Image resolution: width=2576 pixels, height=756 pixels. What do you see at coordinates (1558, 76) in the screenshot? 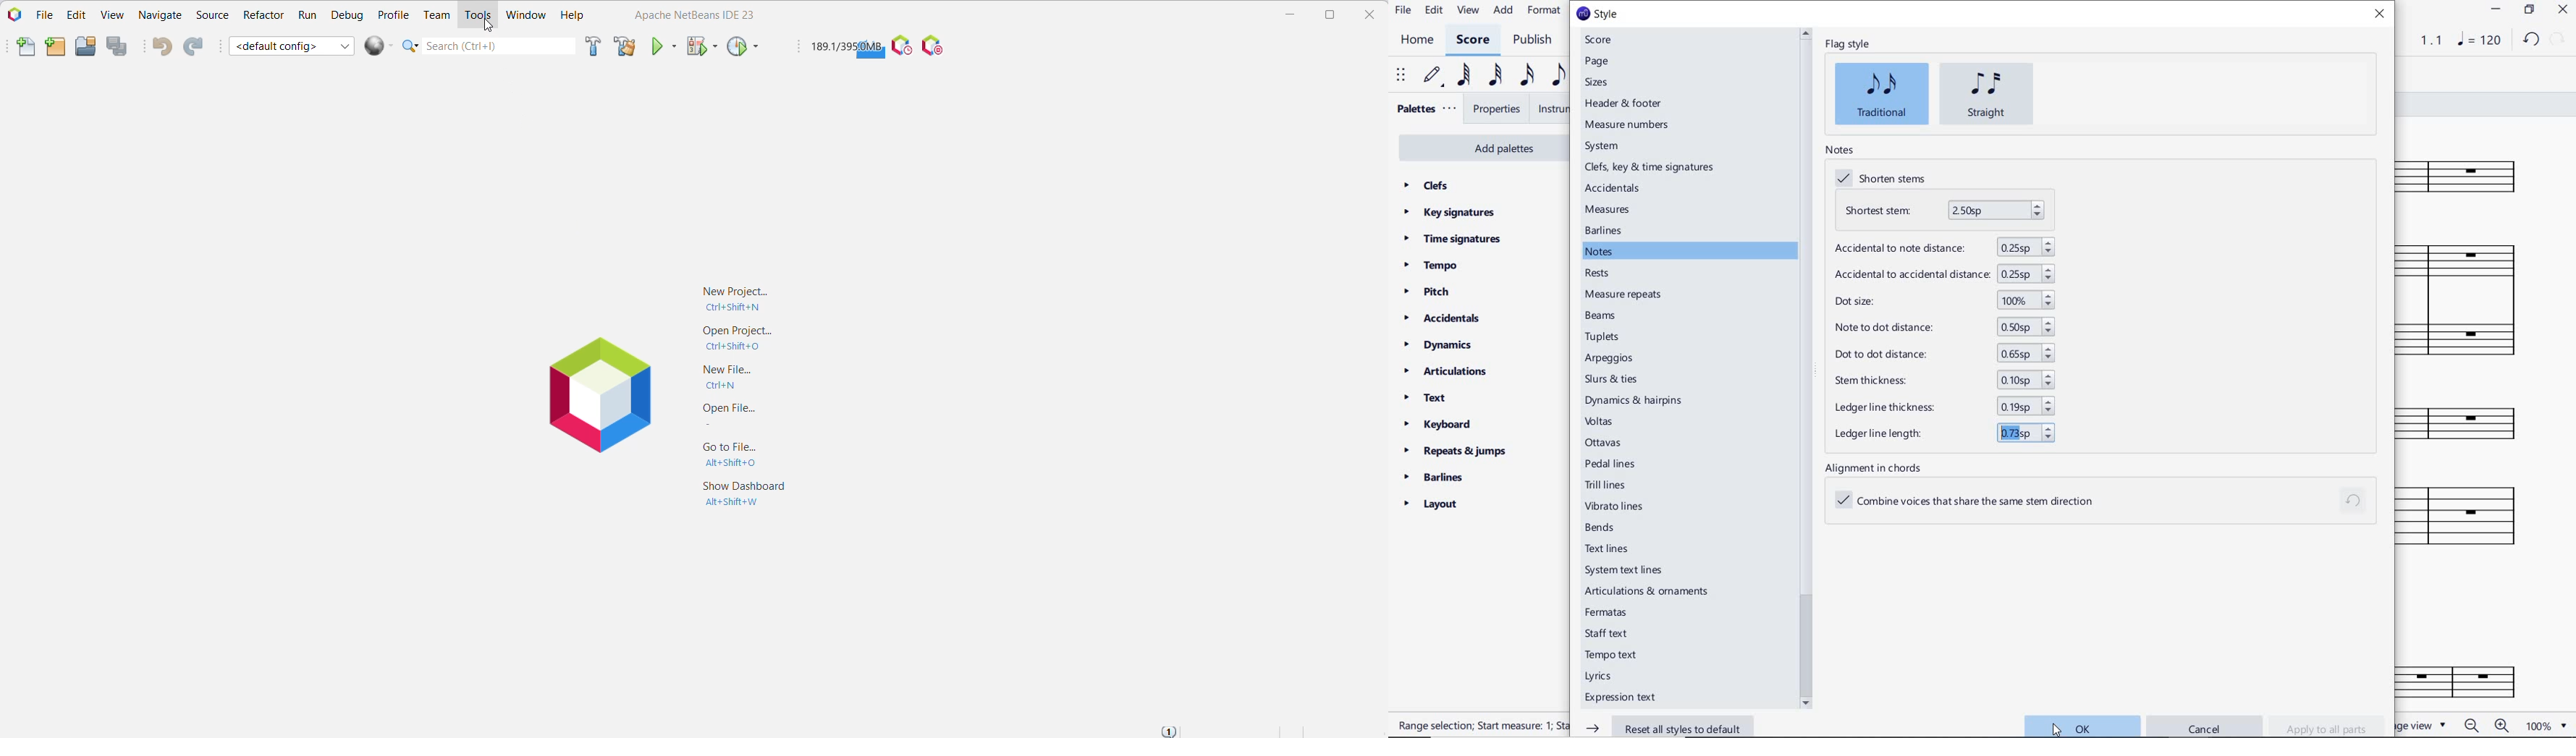
I see `eighth note` at bounding box center [1558, 76].